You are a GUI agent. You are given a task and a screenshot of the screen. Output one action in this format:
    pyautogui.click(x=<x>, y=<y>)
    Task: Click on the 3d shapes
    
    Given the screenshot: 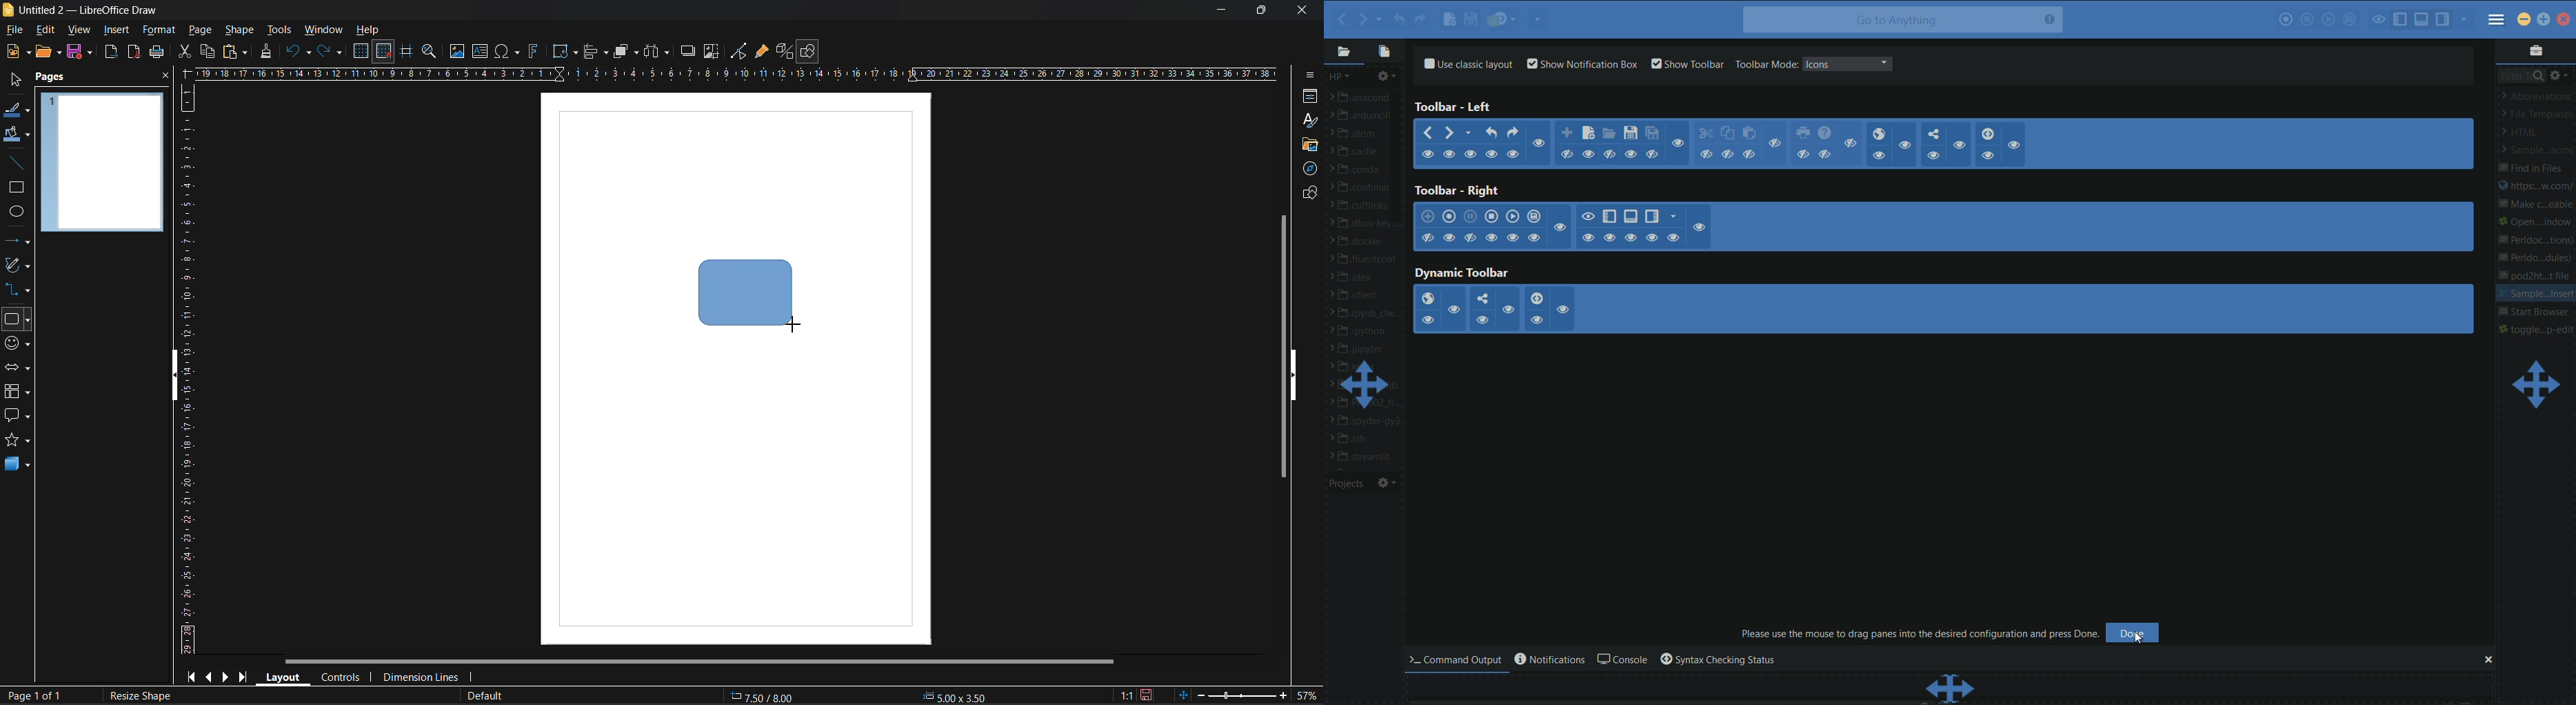 What is the action you would take?
    pyautogui.click(x=17, y=464)
    